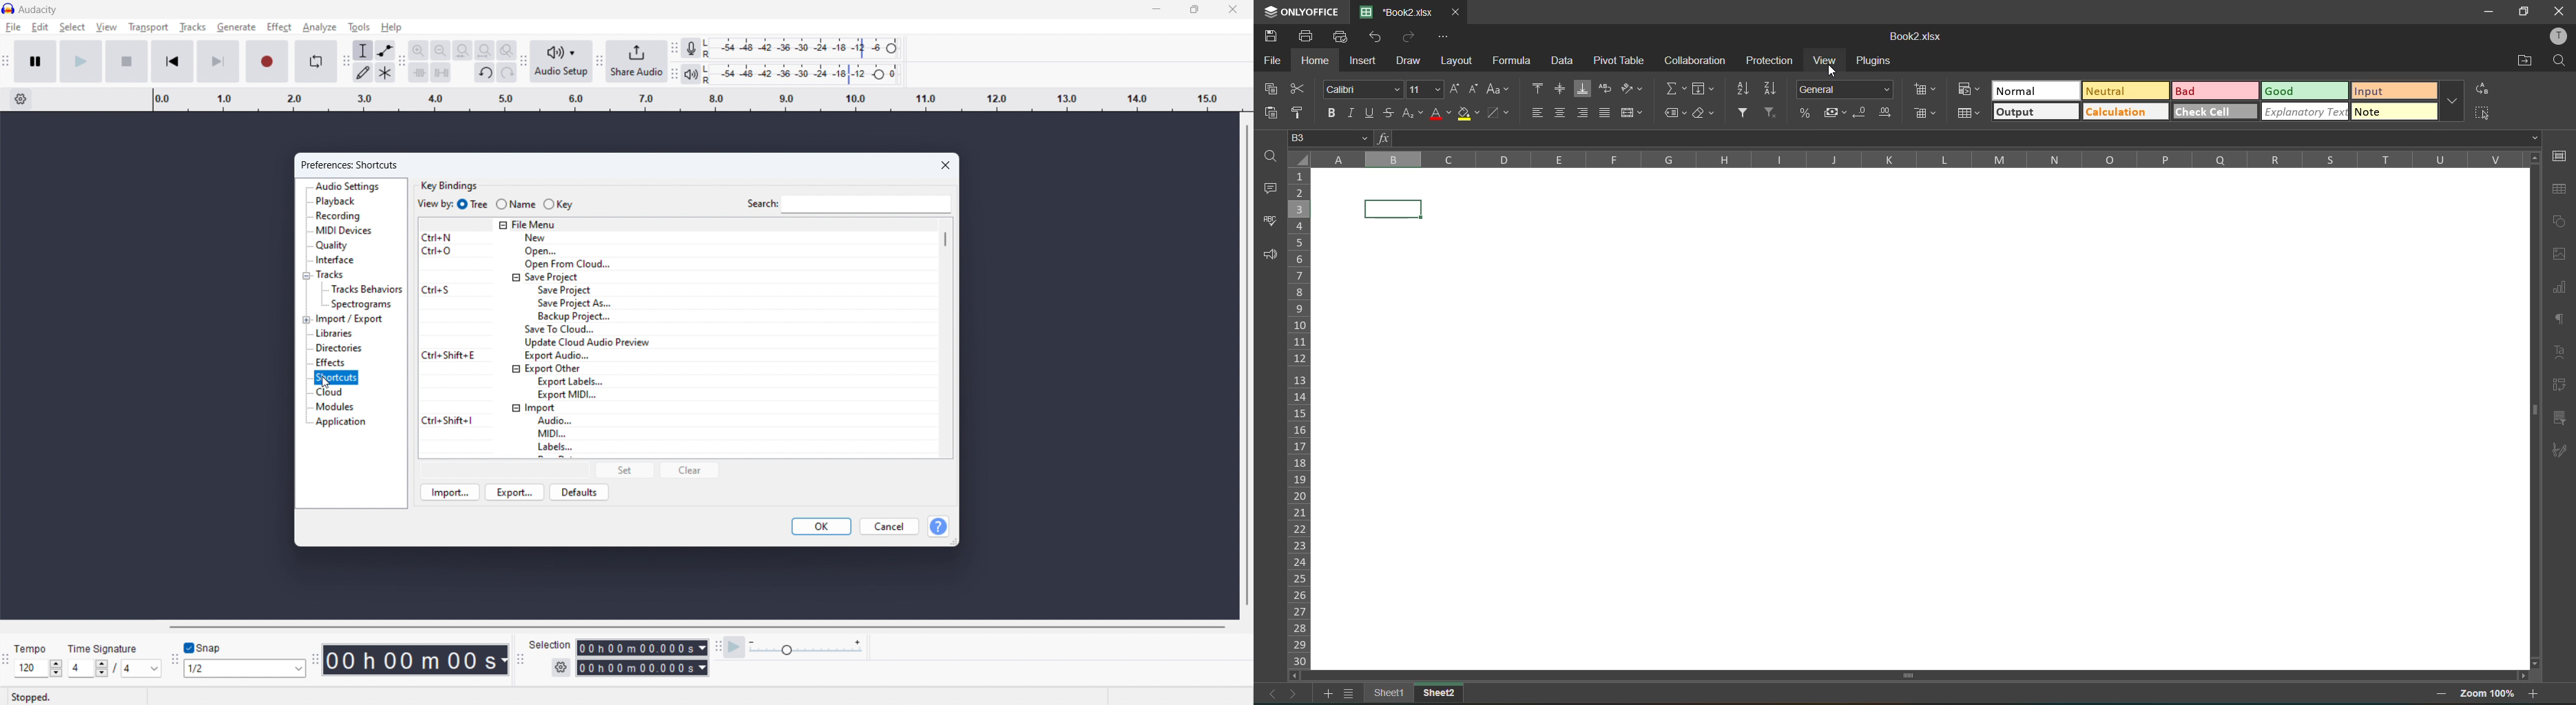  What do you see at coordinates (1457, 60) in the screenshot?
I see `layout` at bounding box center [1457, 60].